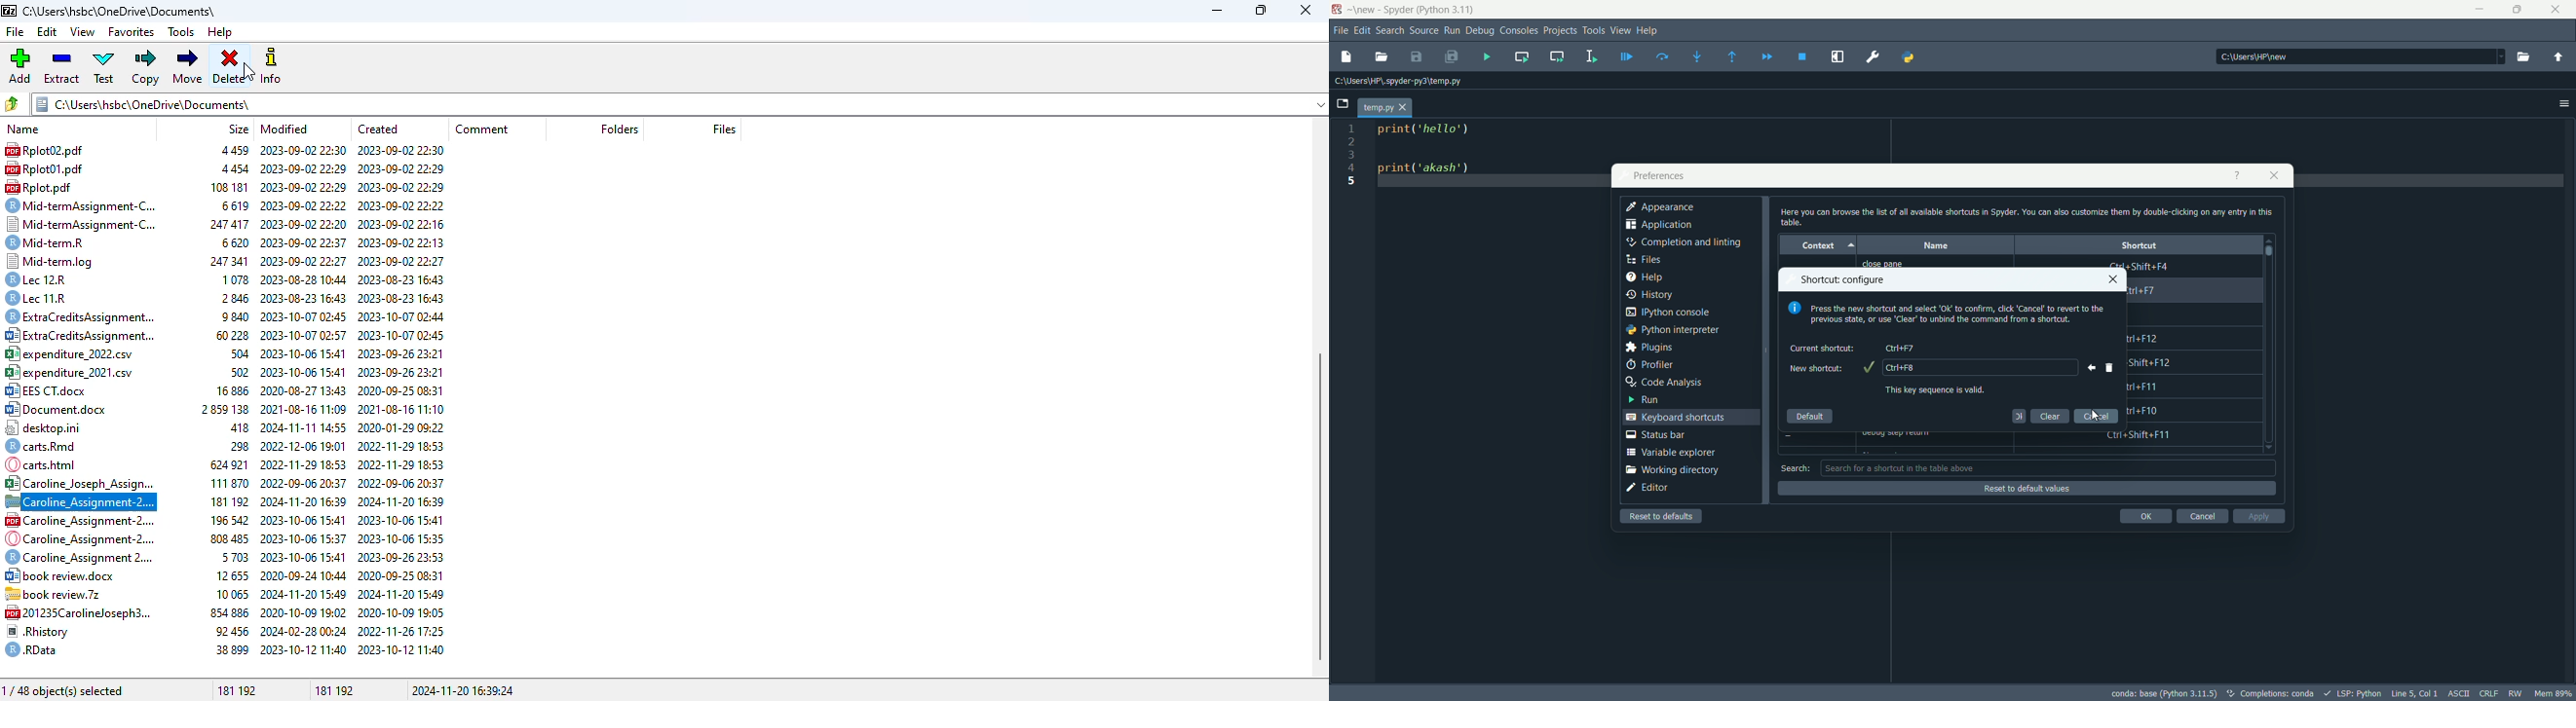 This screenshot has height=728, width=2576. I want to click on new file, so click(1345, 56).